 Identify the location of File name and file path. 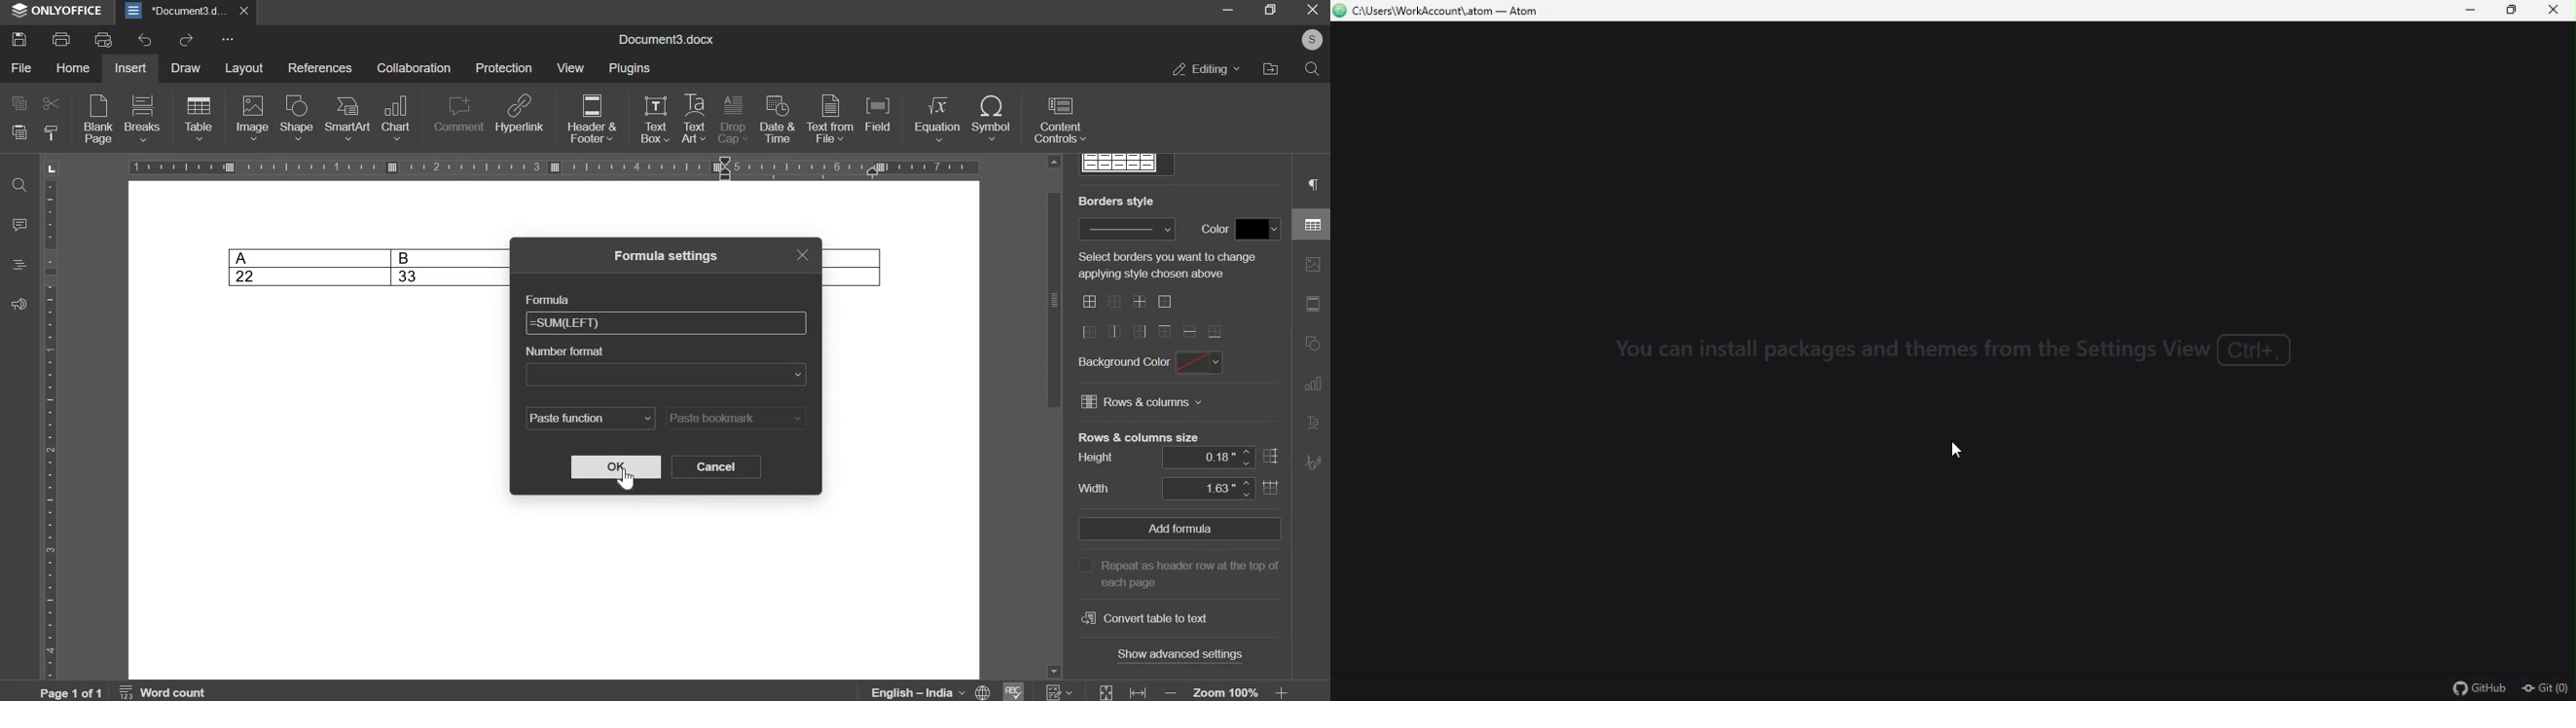
(1442, 12).